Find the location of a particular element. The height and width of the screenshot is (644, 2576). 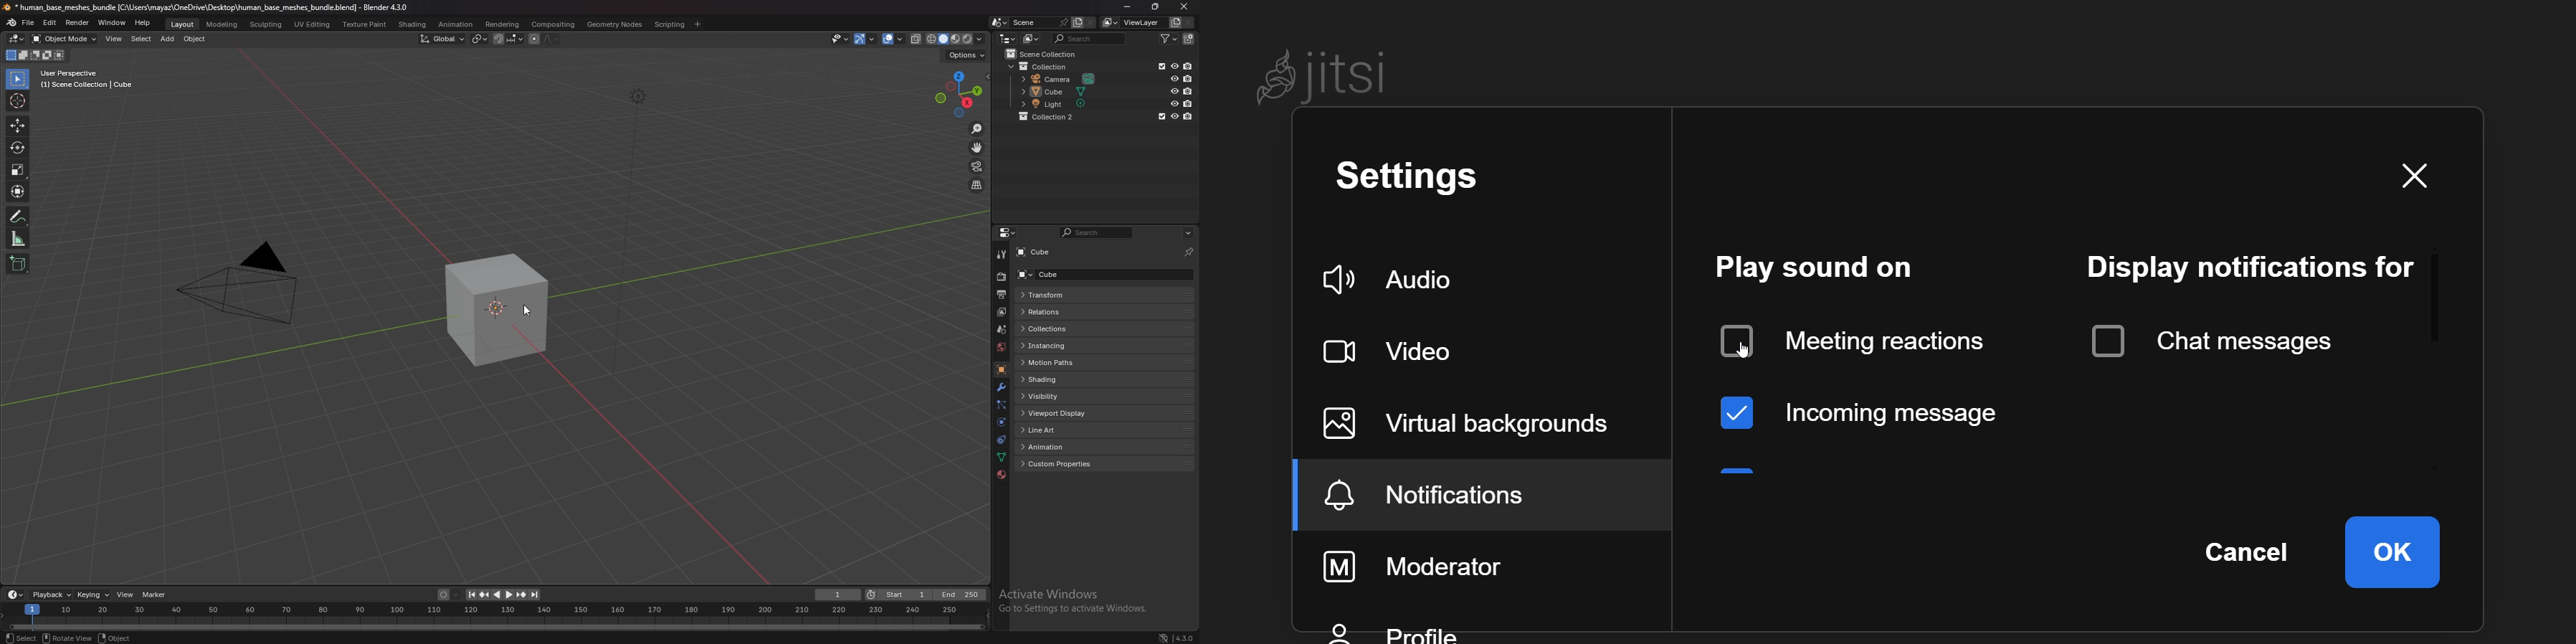

ok is located at coordinates (2396, 553).